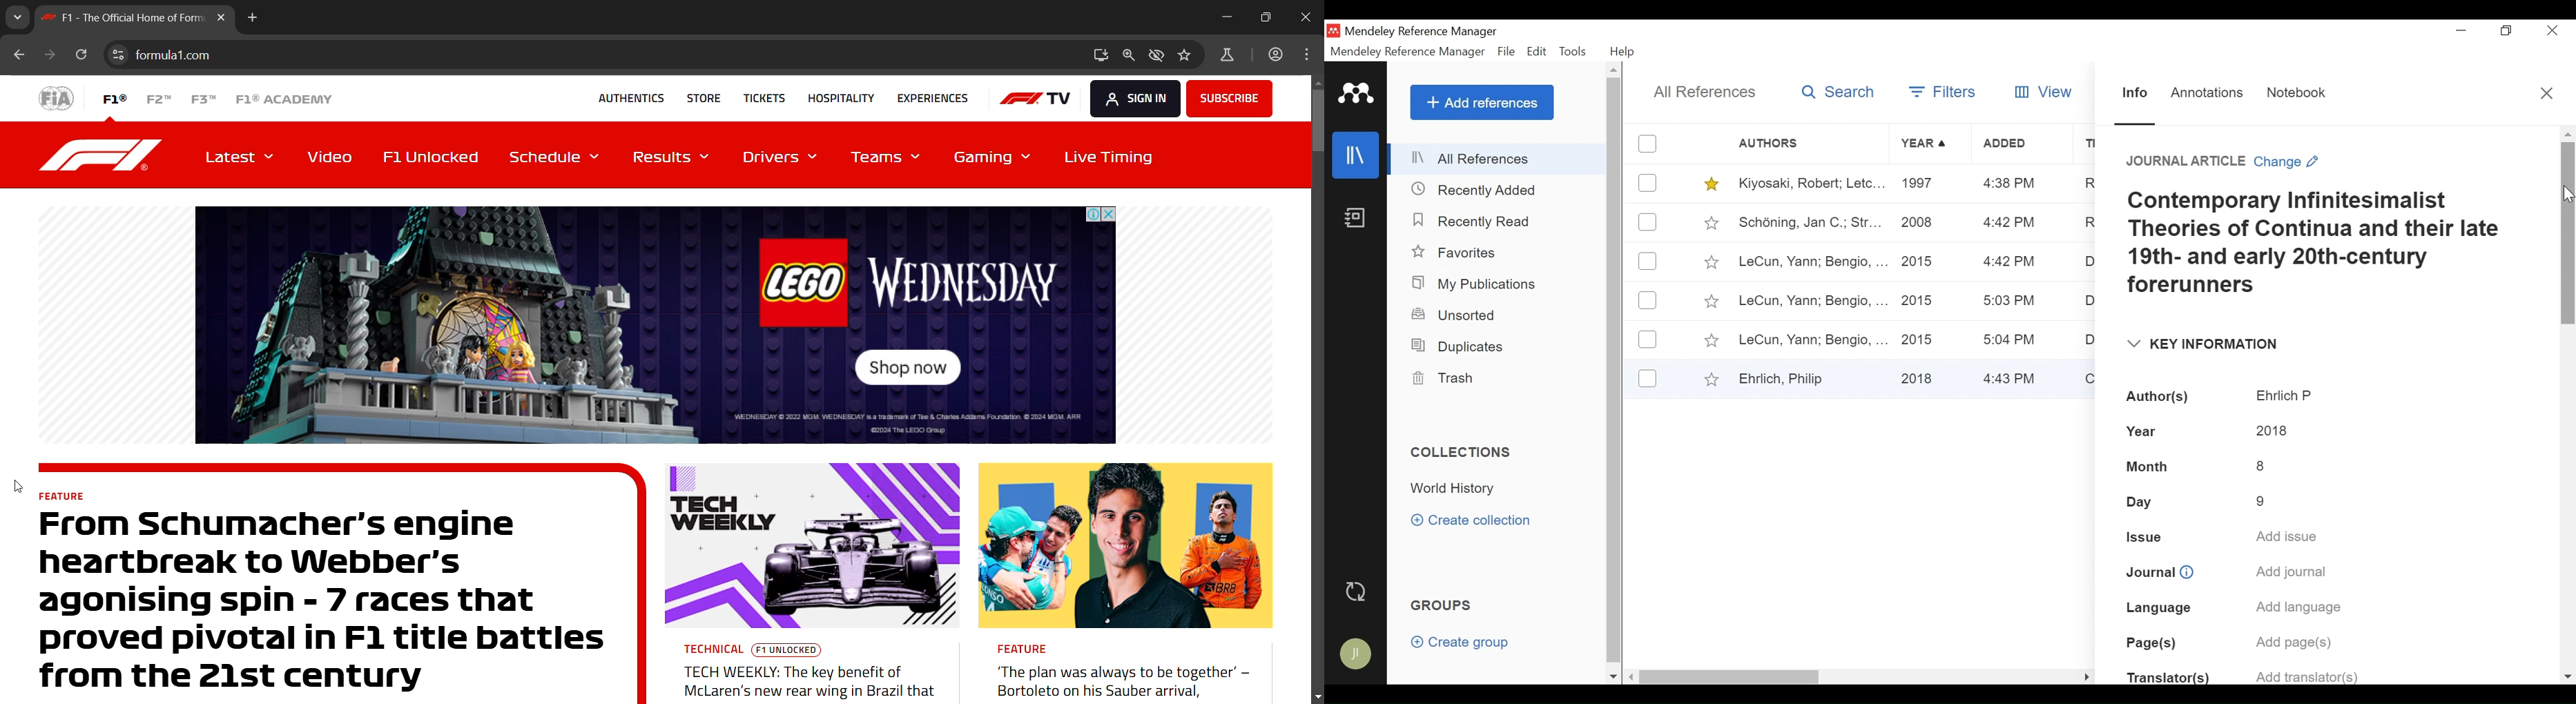 The height and width of the screenshot is (728, 2576). What do you see at coordinates (2023, 145) in the screenshot?
I see `Added` at bounding box center [2023, 145].